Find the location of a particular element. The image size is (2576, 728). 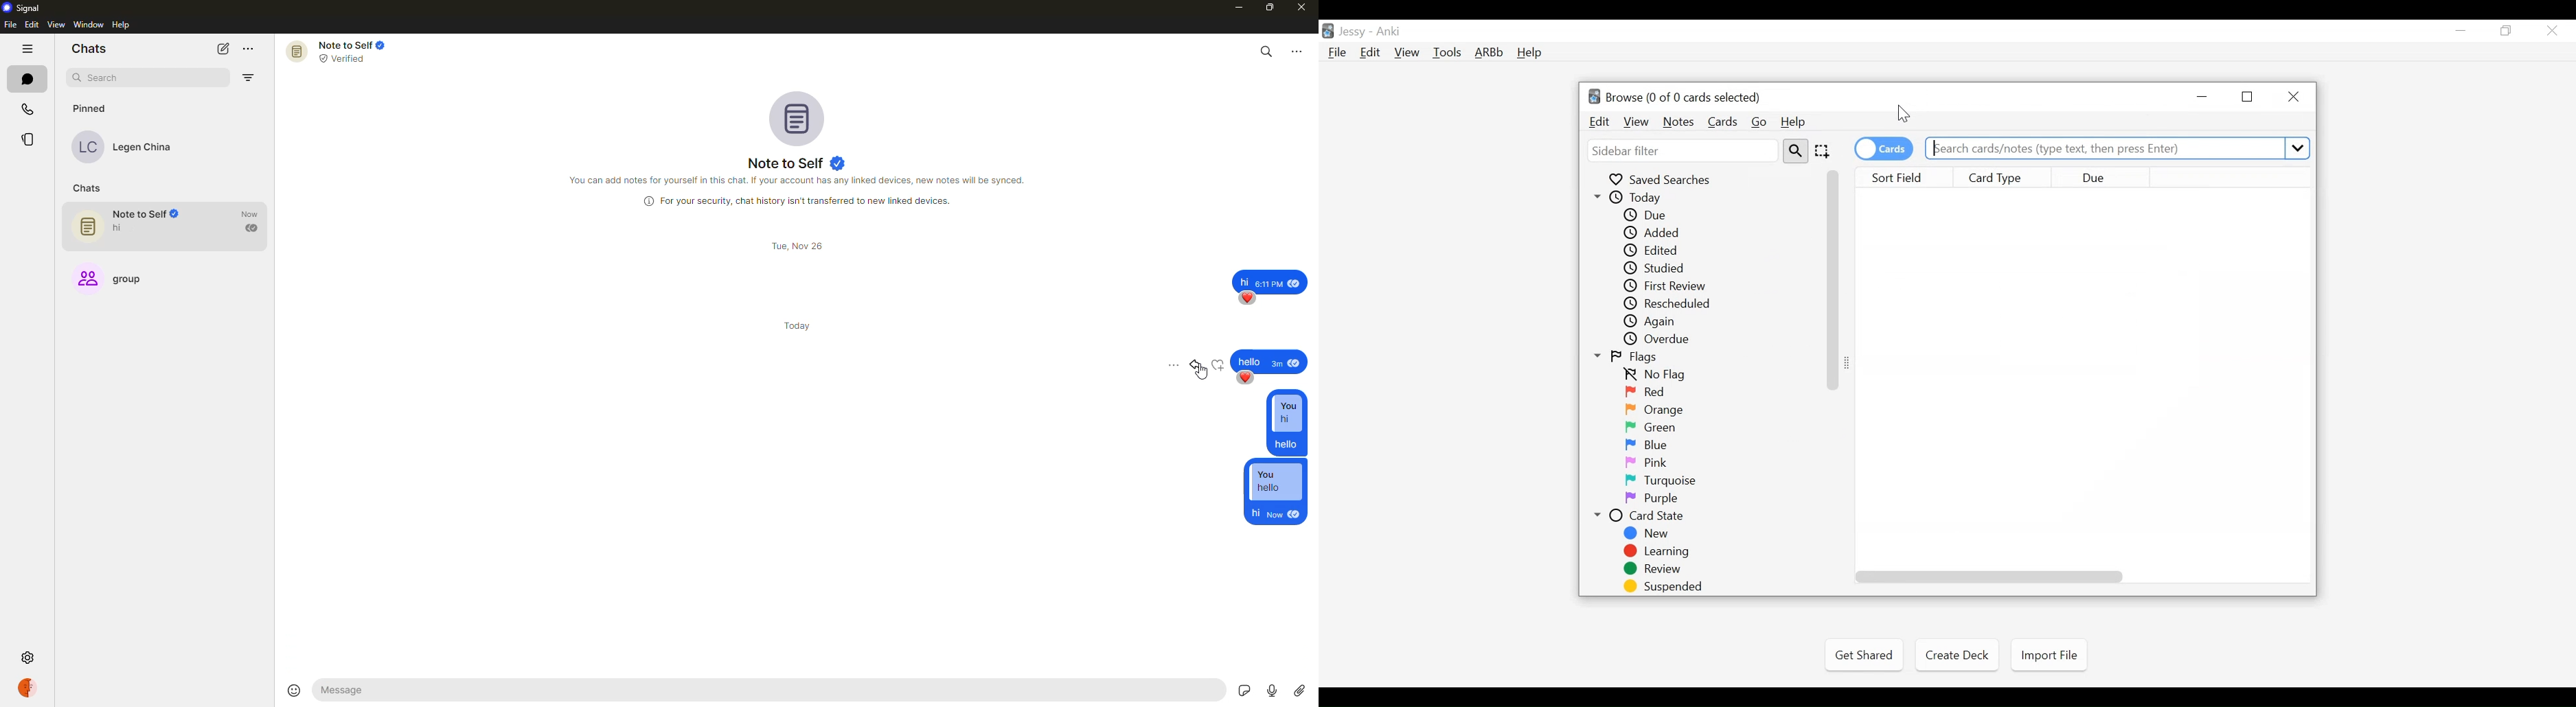

Green is located at coordinates (1654, 427).